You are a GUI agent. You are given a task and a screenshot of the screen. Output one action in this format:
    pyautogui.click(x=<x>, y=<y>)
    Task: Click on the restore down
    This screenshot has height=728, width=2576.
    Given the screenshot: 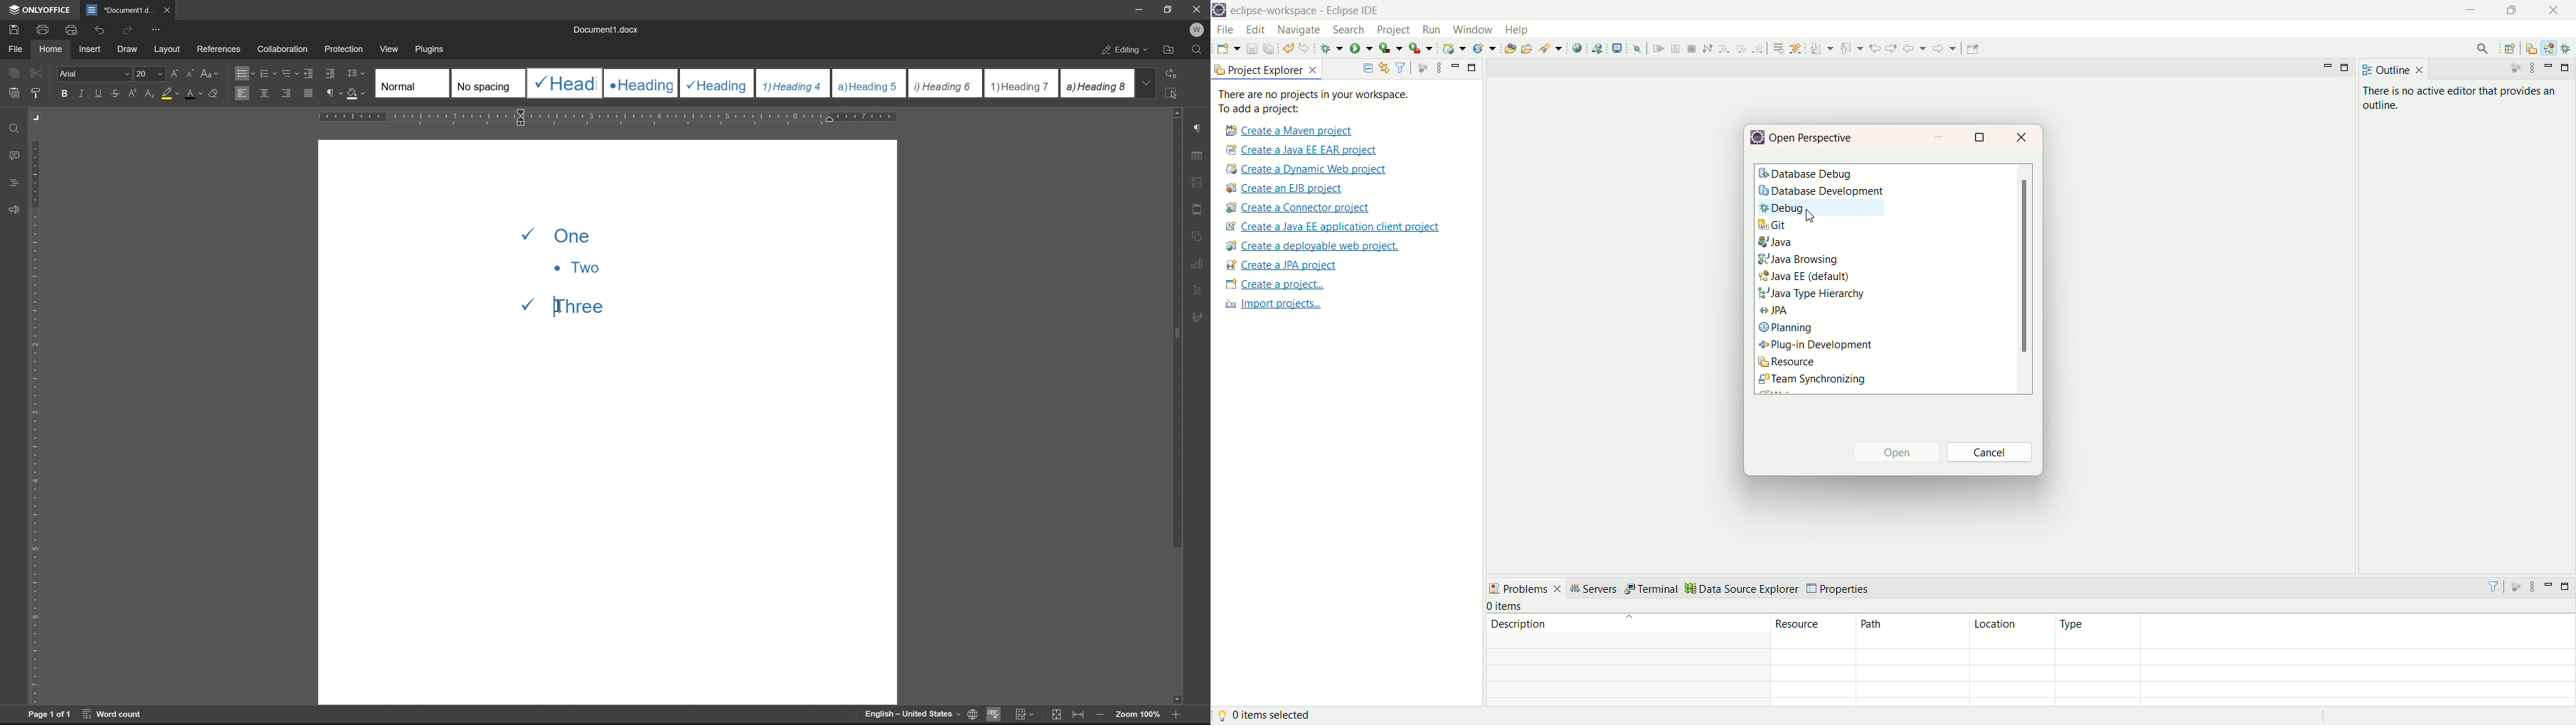 What is the action you would take?
    pyautogui.click(x=1170, y=9)
    